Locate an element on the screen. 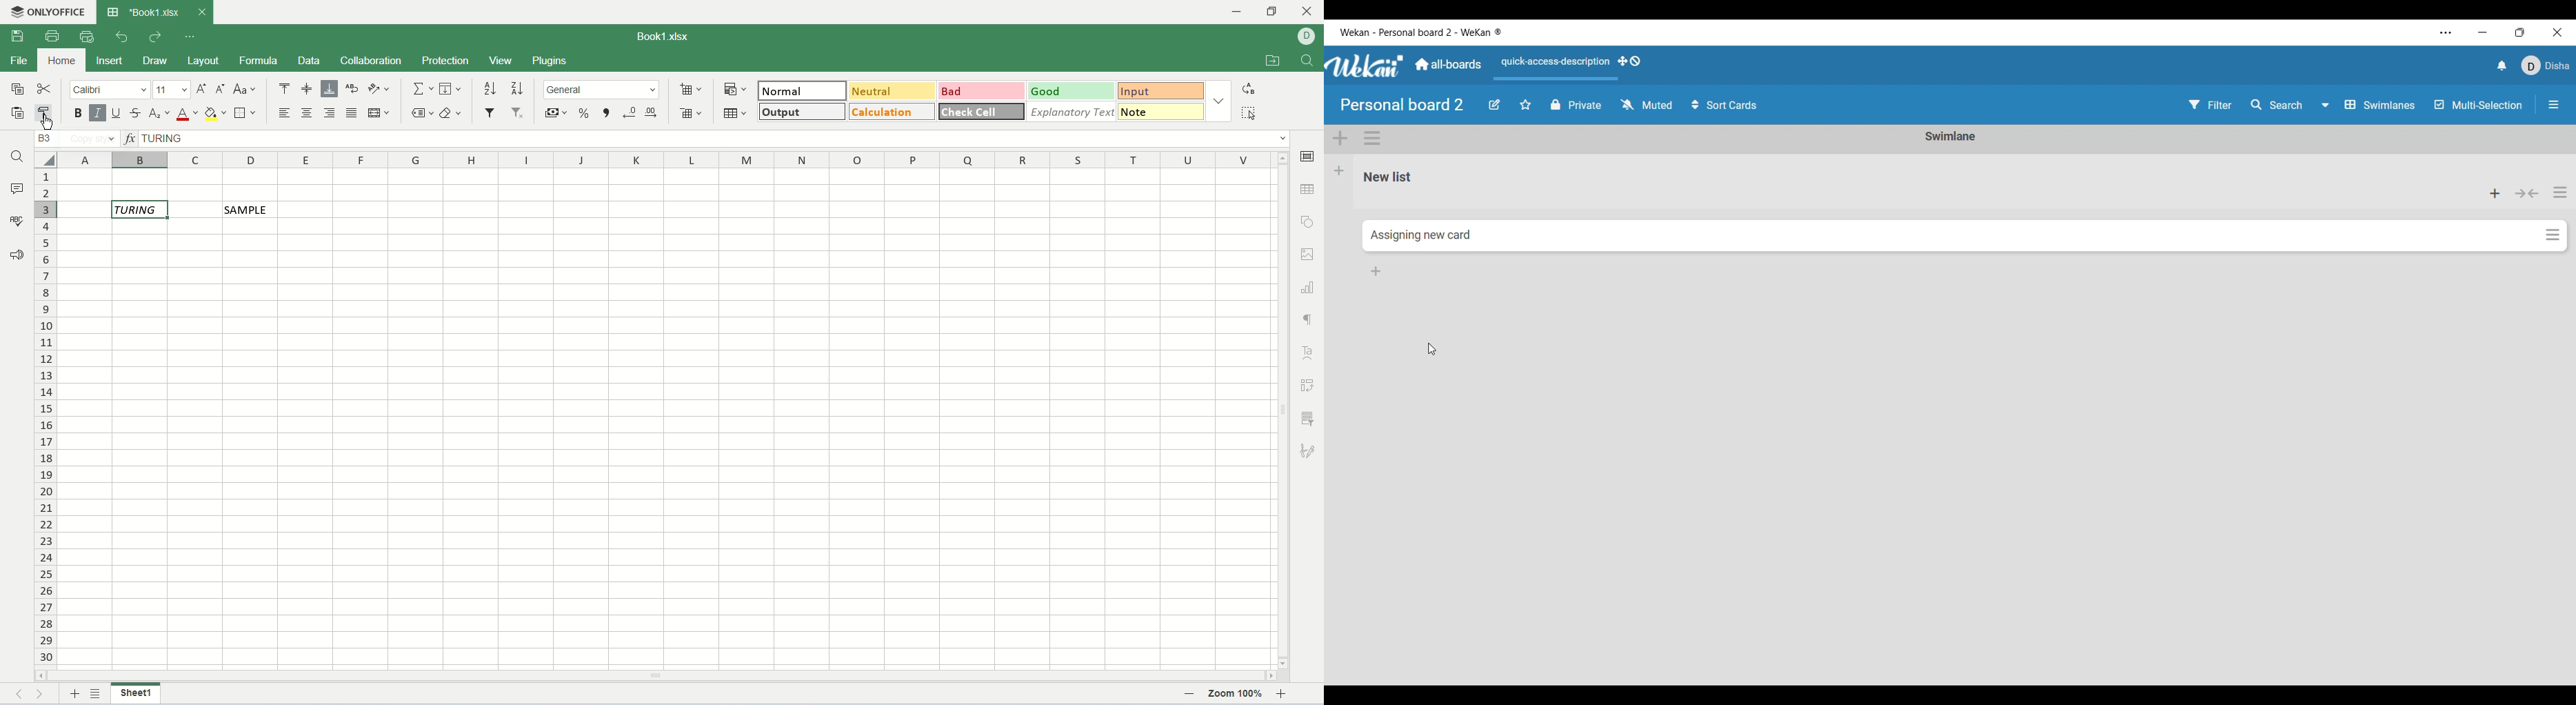  table is located at coordinates (736, 112).